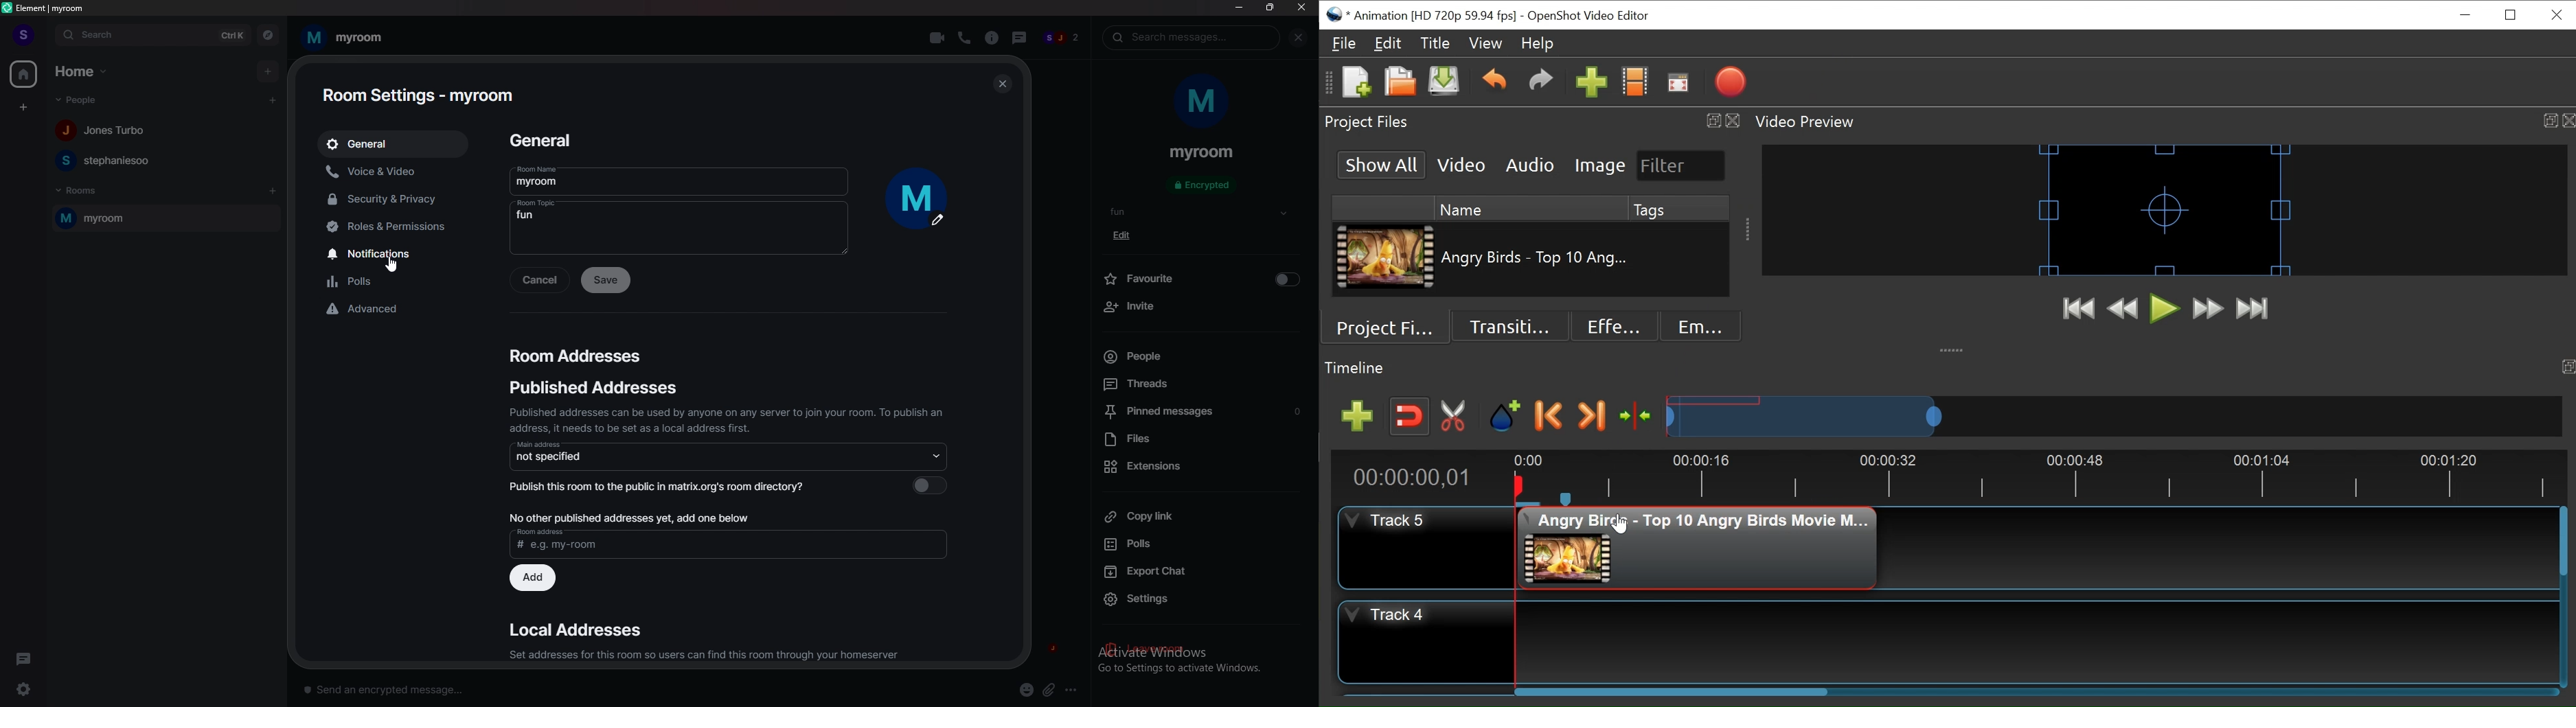  What do you see at coordinates (396, 171) in the screenshot?
I see `voice and video` at bounding box center [396, 171].